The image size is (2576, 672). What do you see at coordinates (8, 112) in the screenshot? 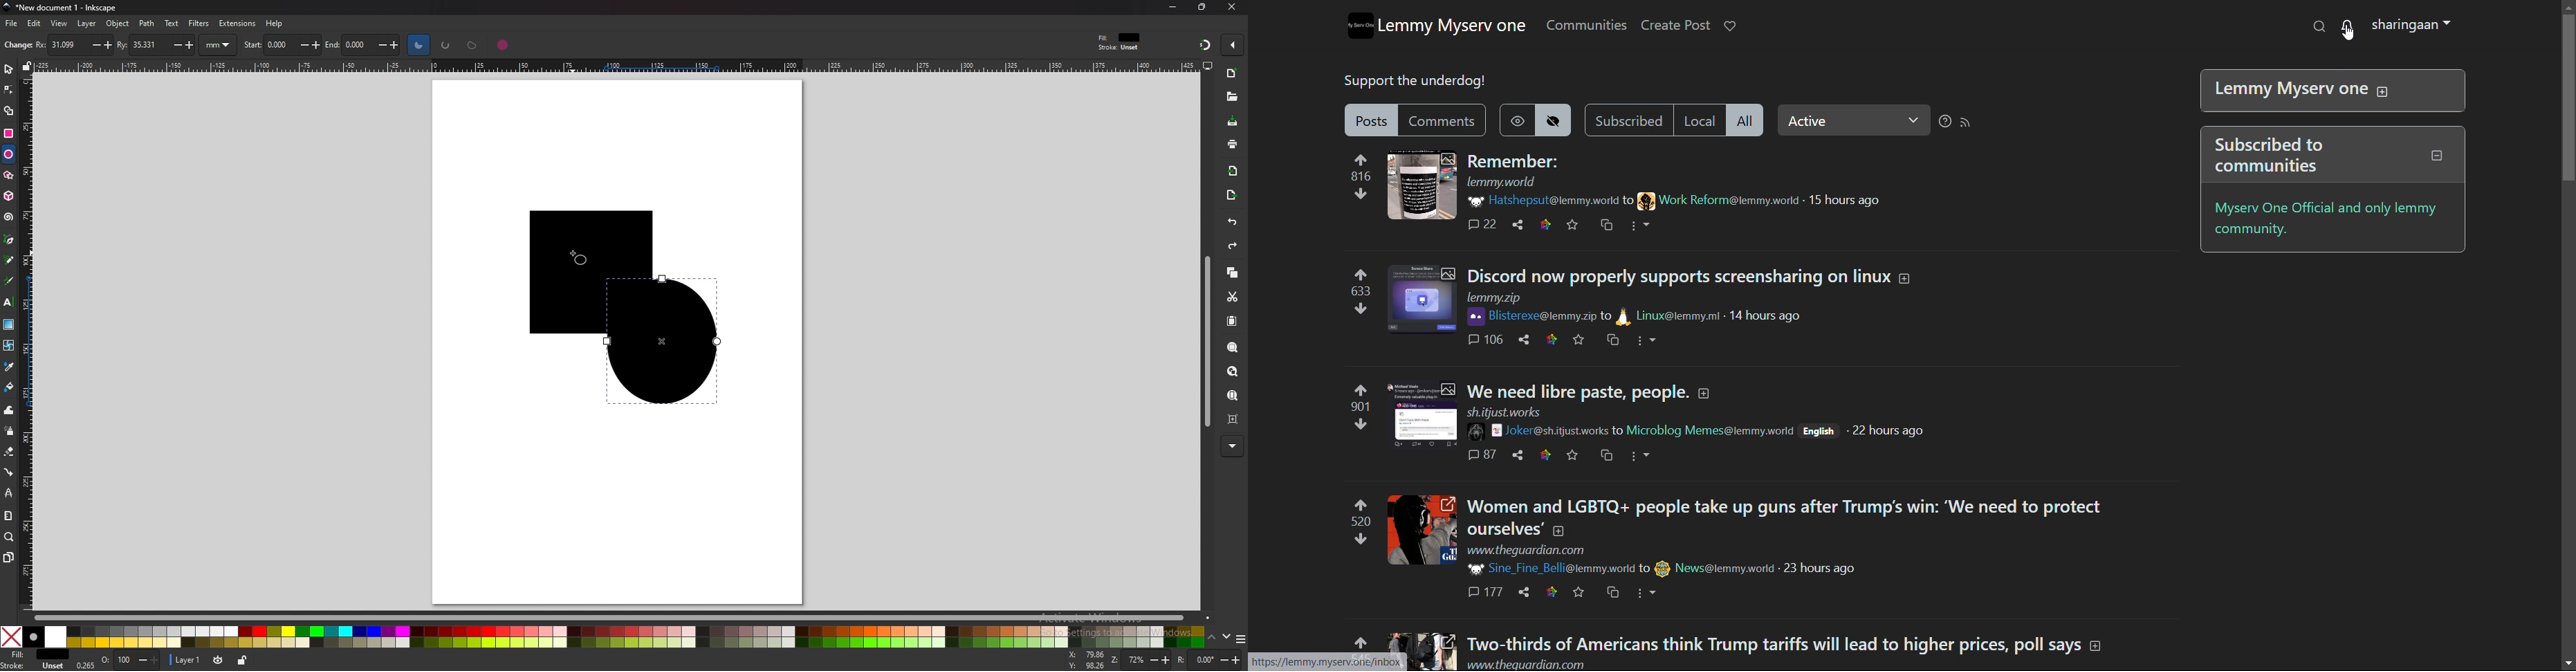
I see `shape builder` at bounding box center [8, 112].